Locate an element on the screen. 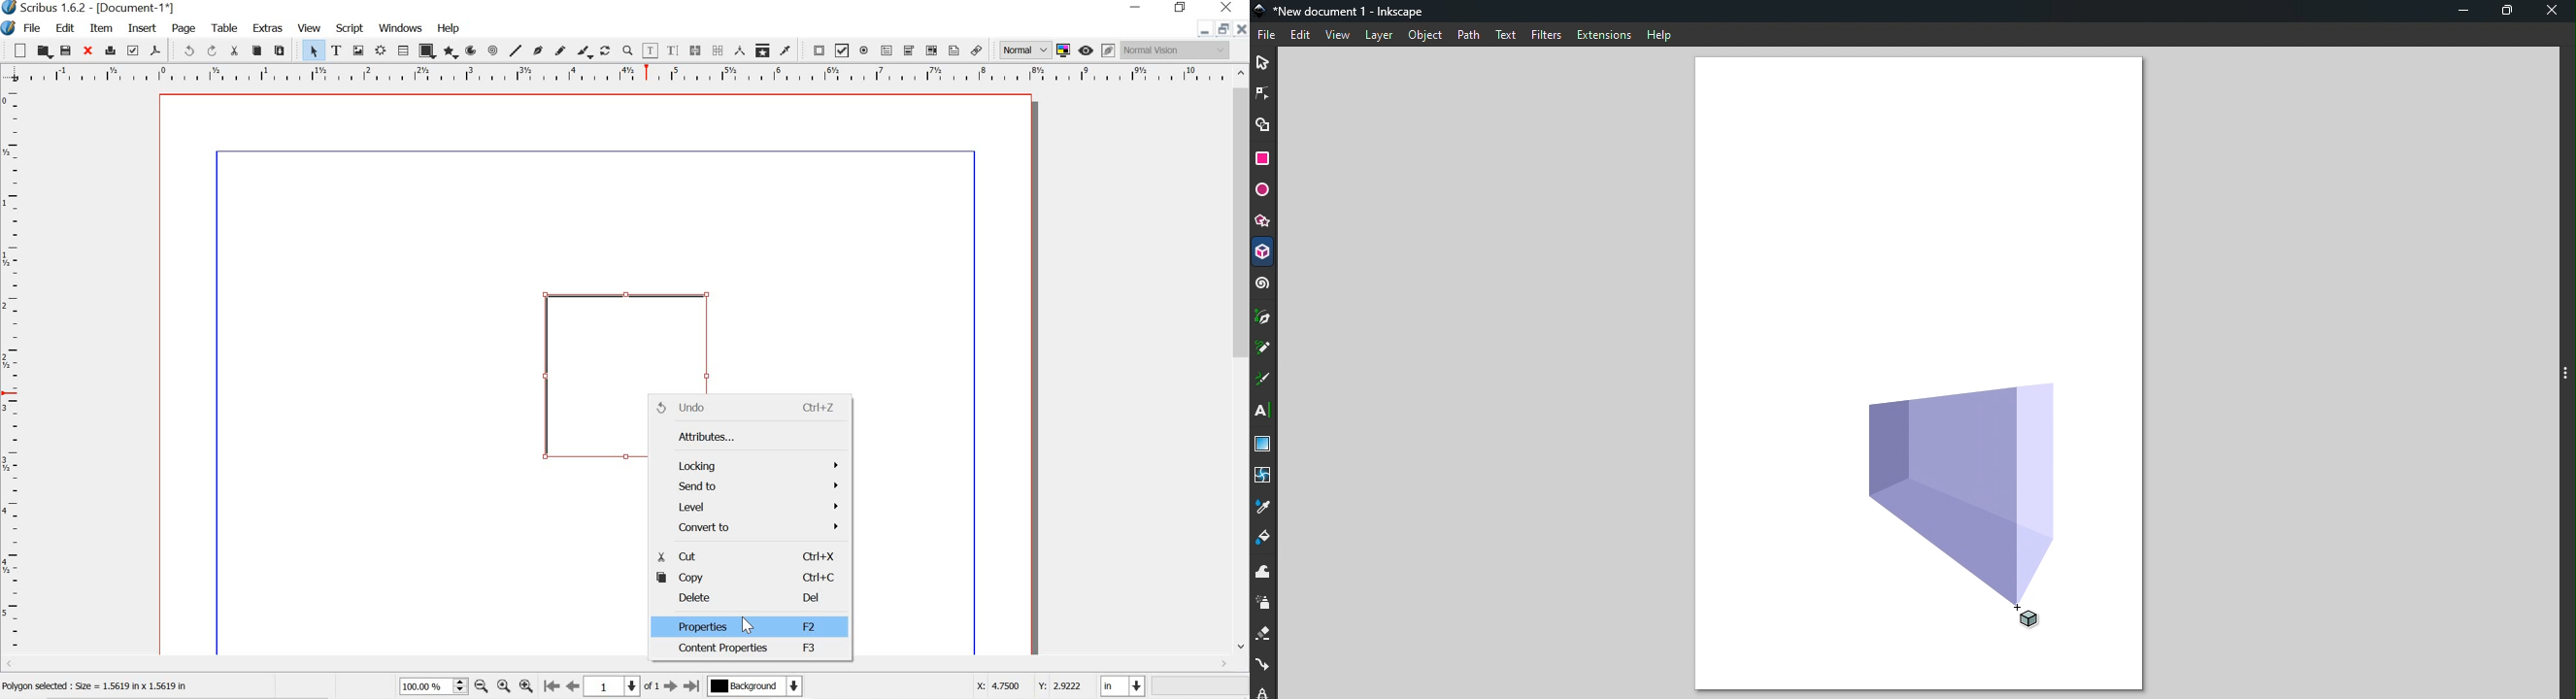 Image resolution: width=2576 pixels, height=700 pixels. minimize is located at coordinates (1203, 31).